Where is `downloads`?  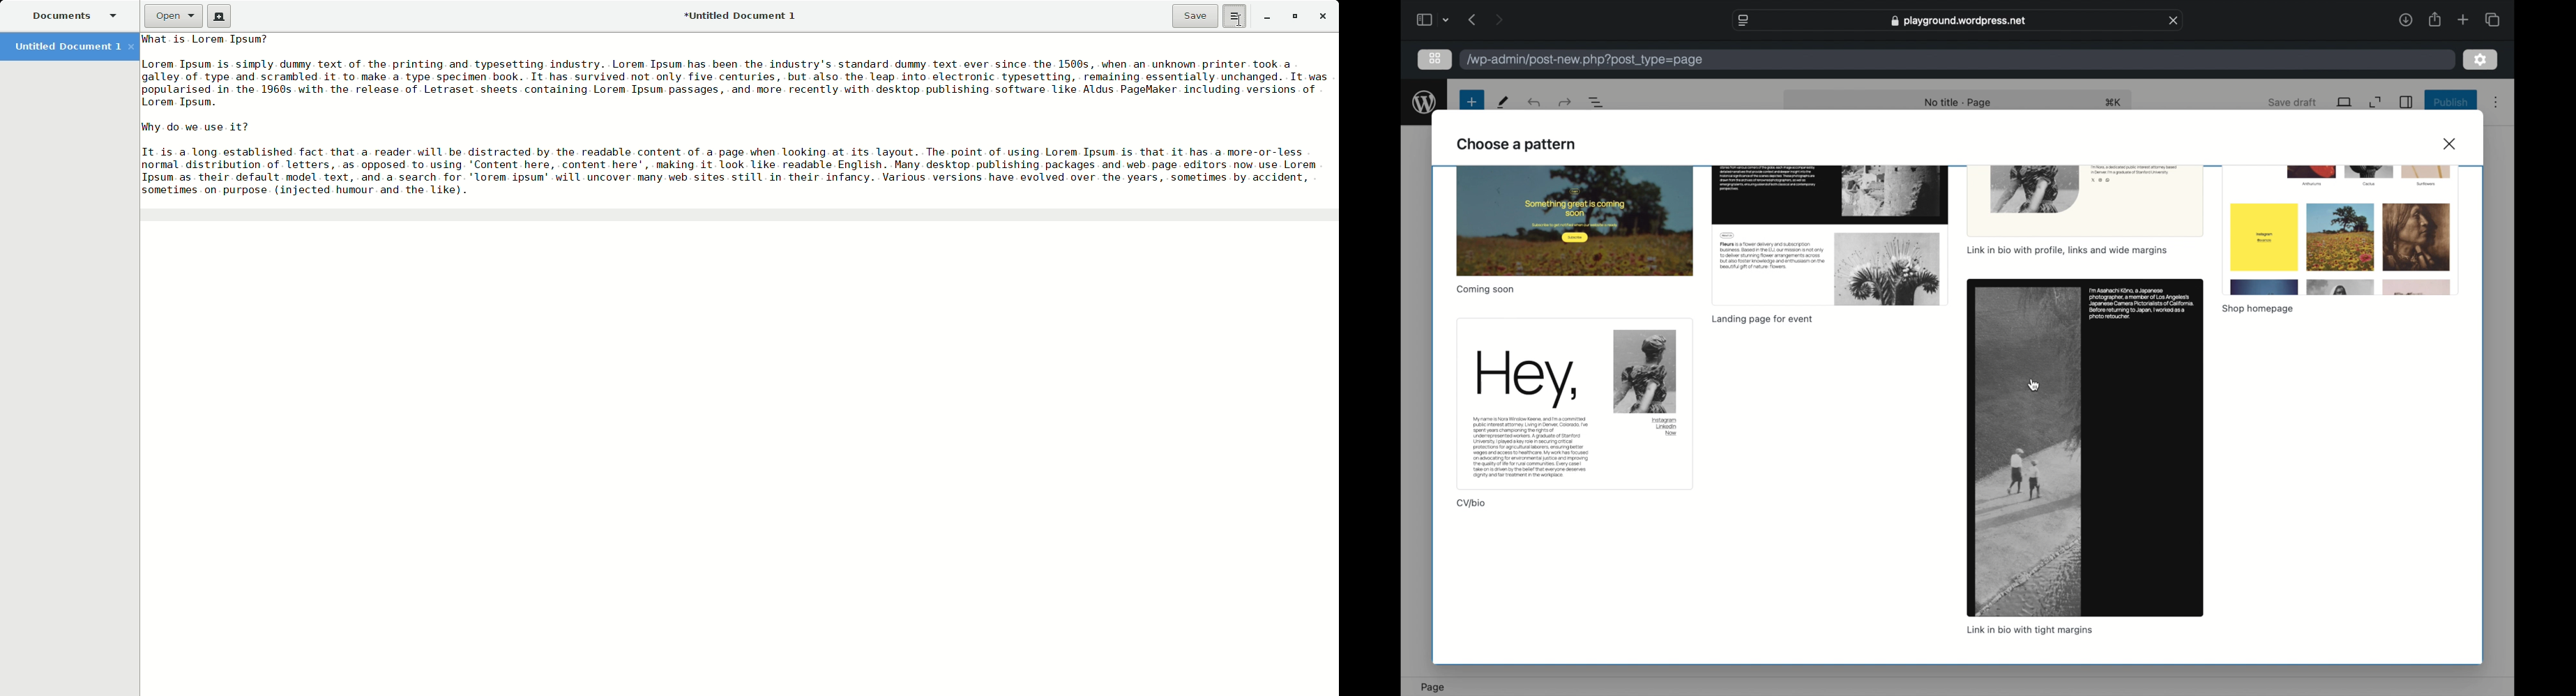 downloads is located at coordinates (2406, 19).